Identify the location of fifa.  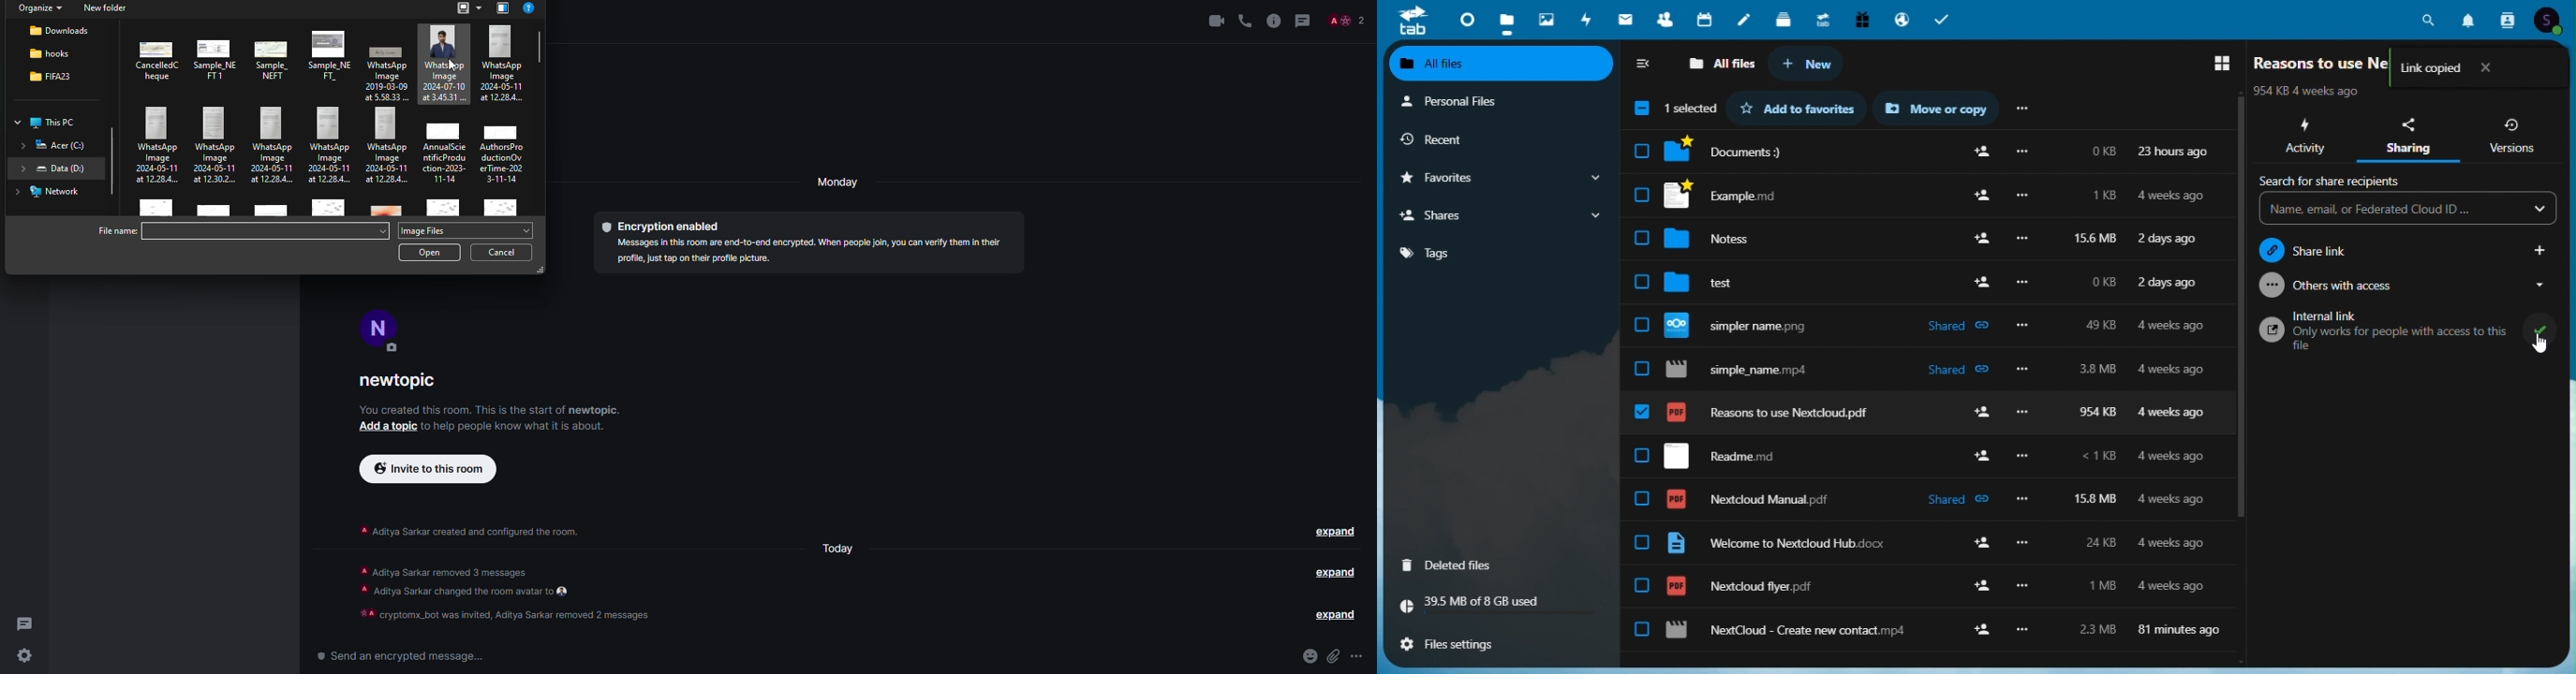
(50, 75).